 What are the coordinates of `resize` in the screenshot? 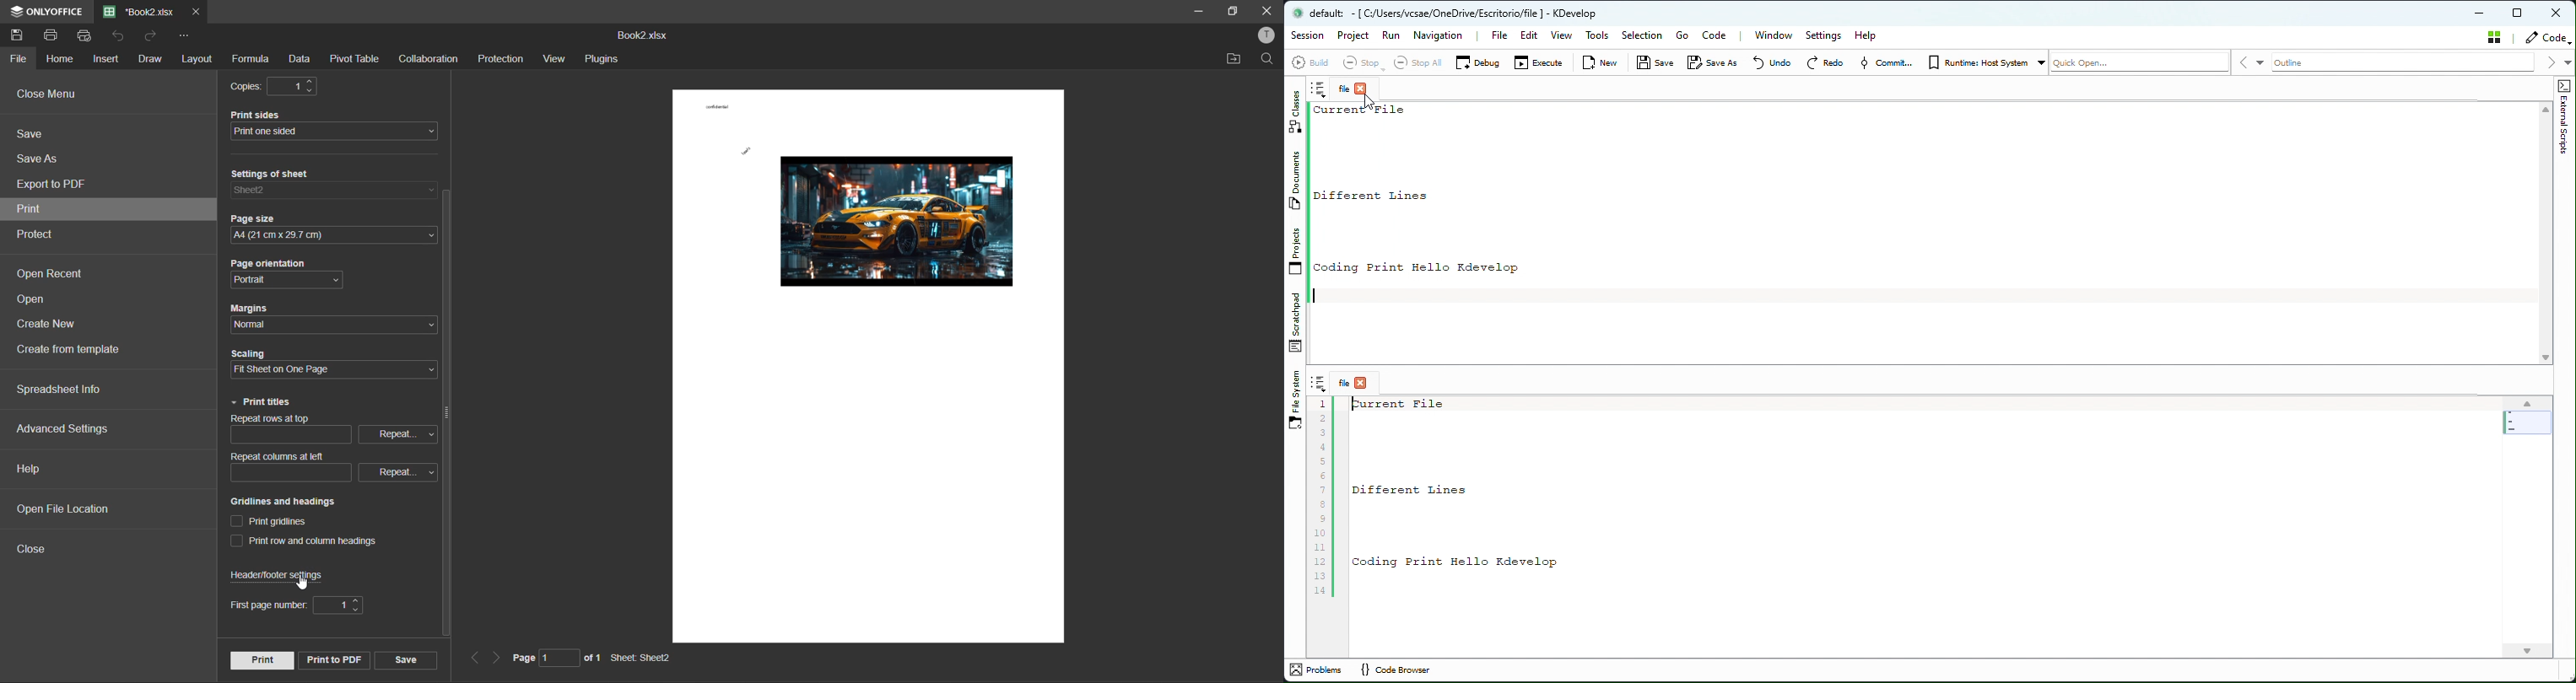 It's located at (1232, 13).